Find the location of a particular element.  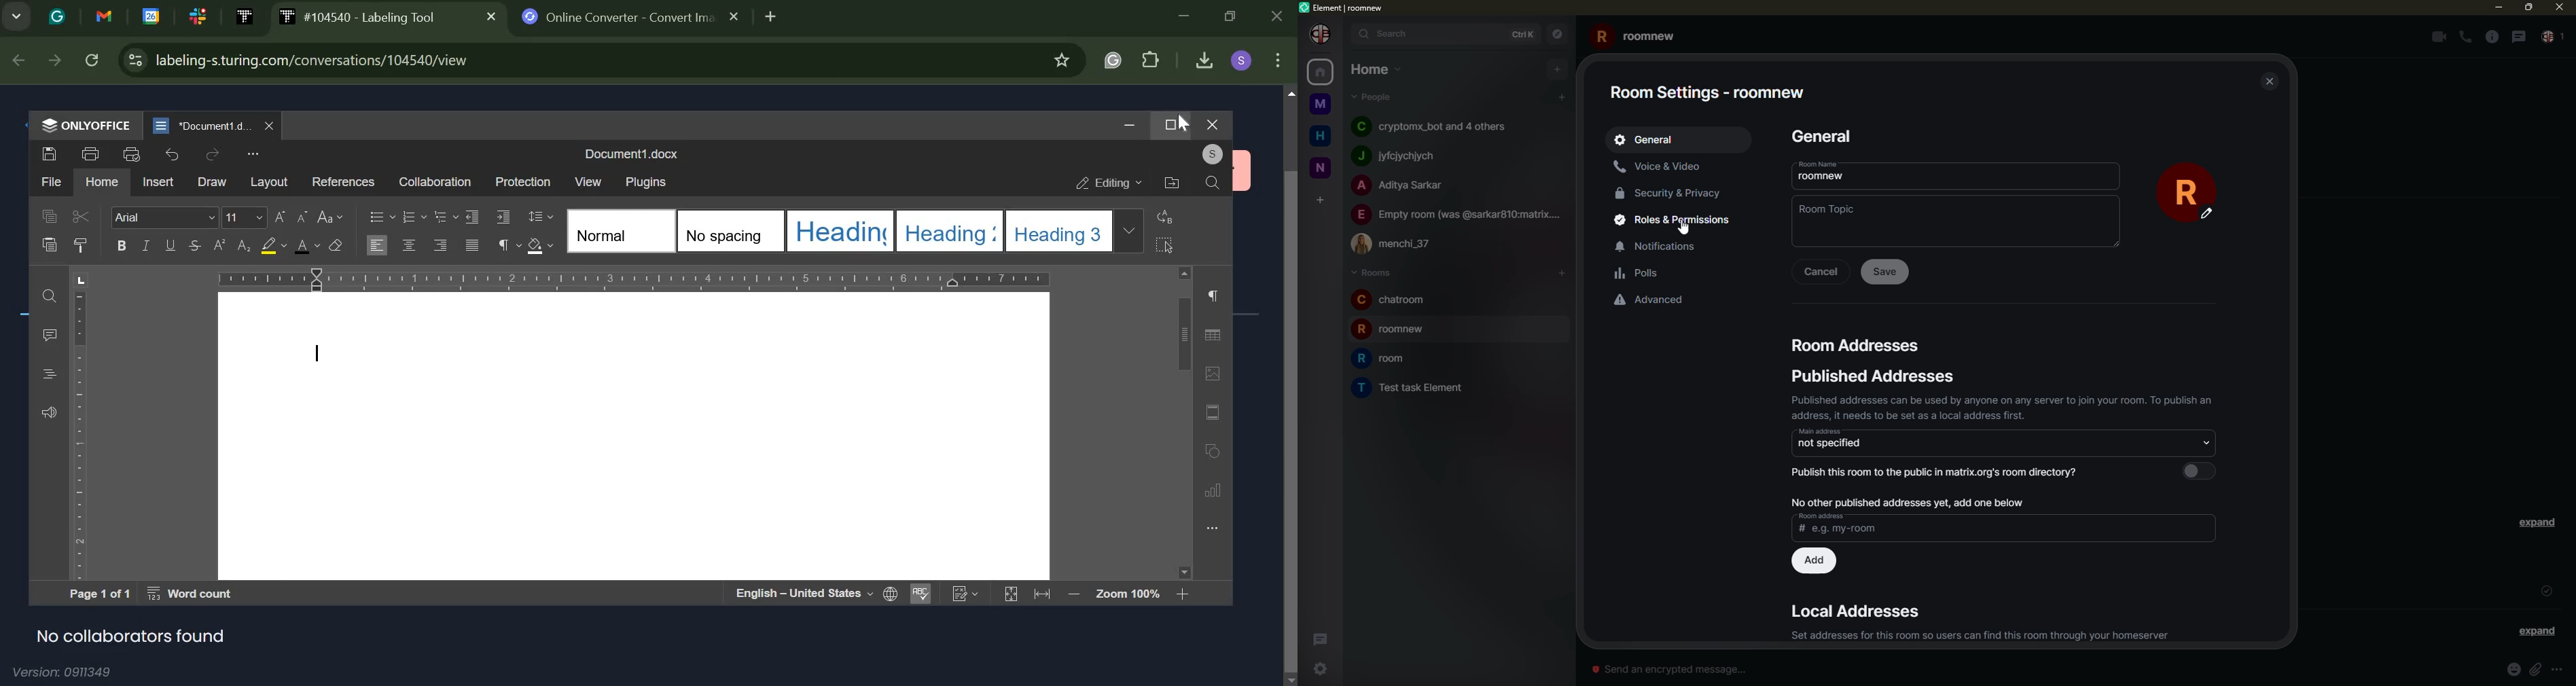

erase is located at coordinates (337, 245).